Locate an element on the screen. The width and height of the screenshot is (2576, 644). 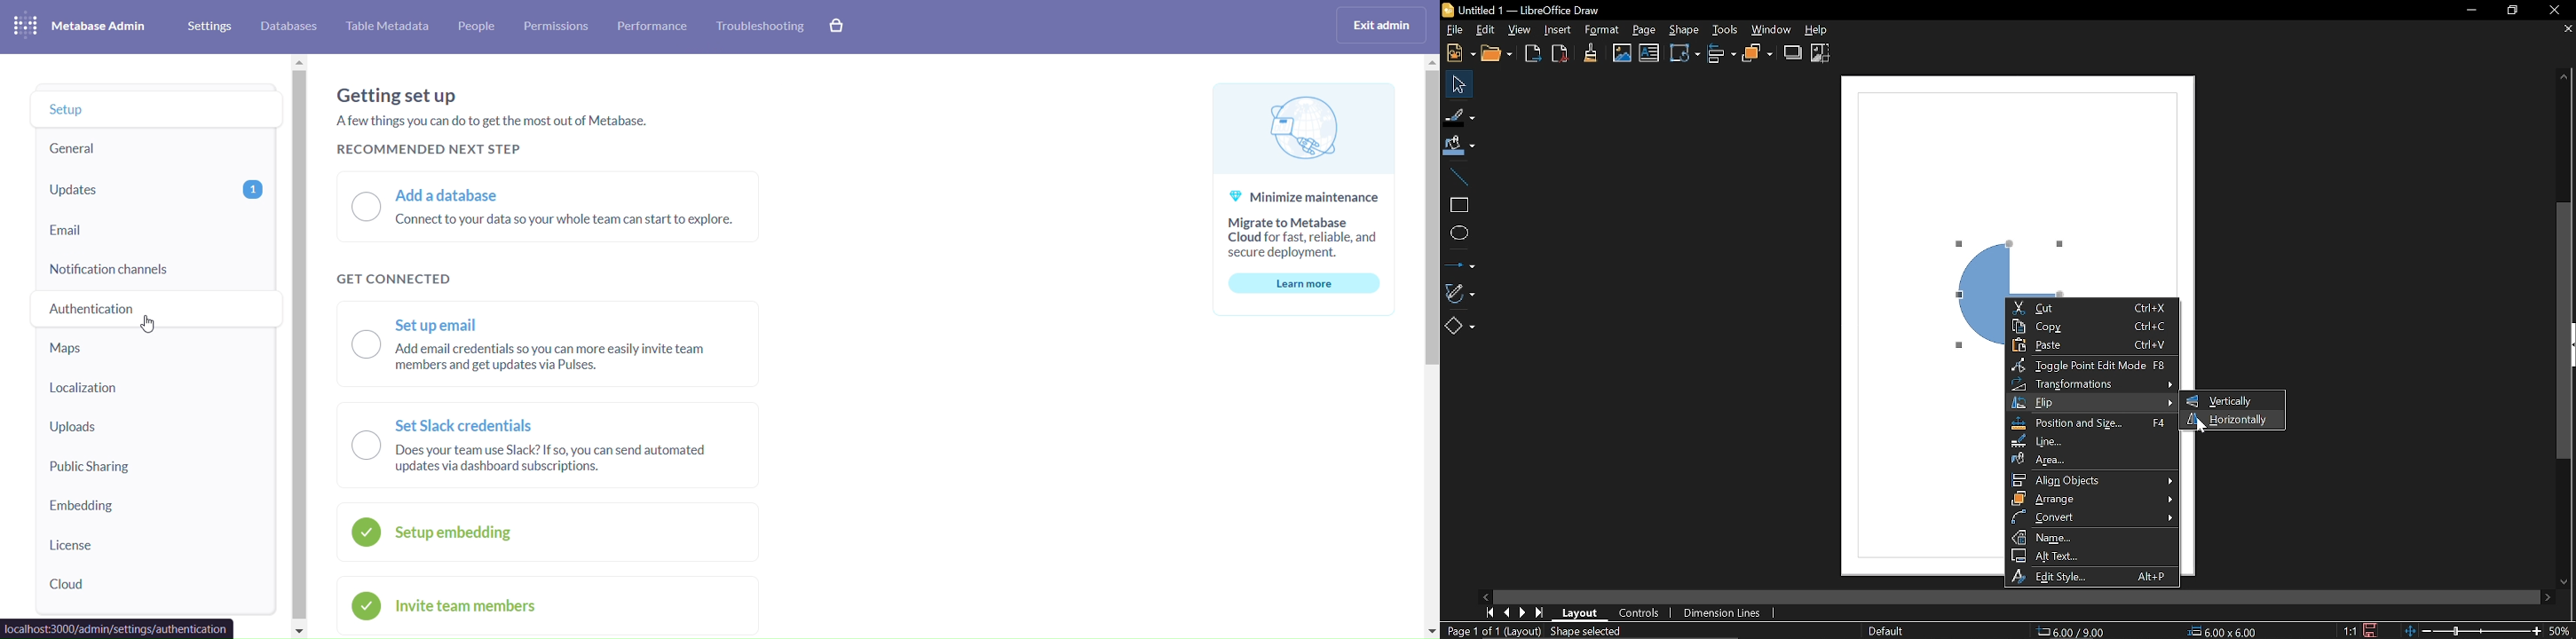
Move left is located at coordinates (1489, 596).